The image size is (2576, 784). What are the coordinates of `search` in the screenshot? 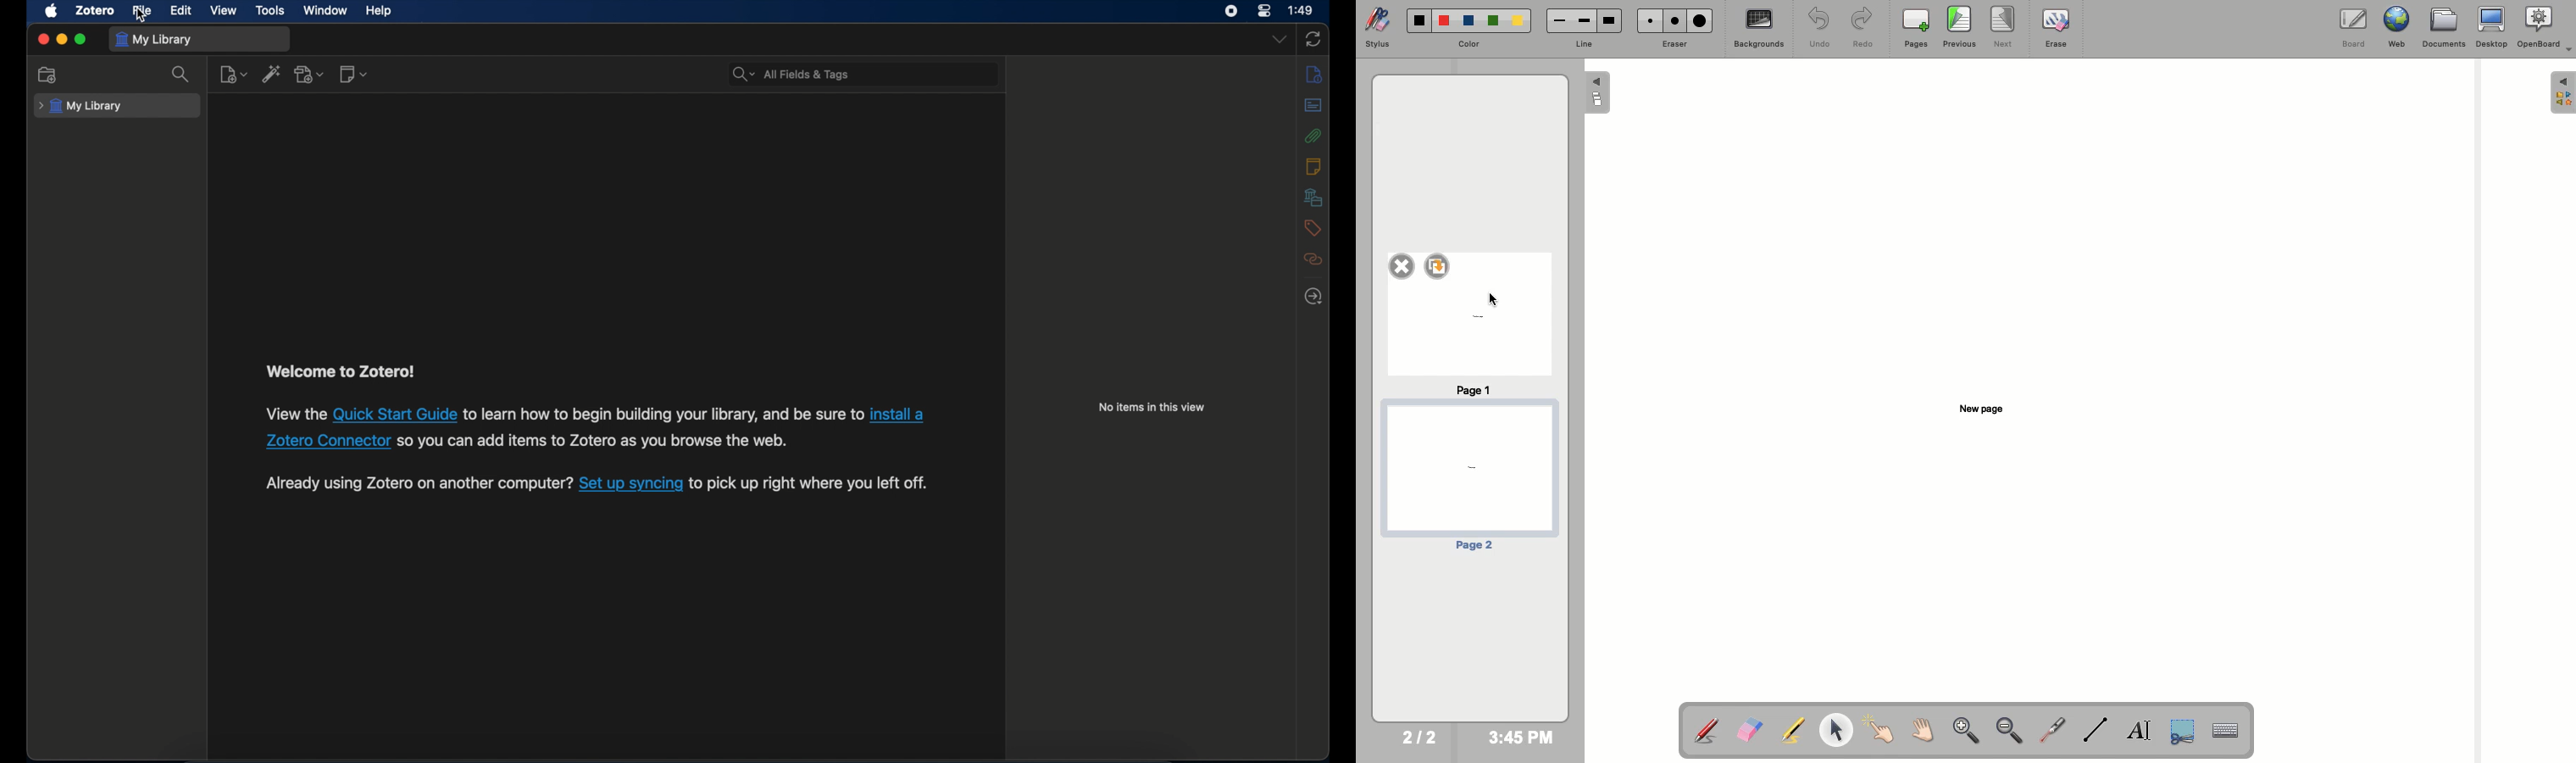 It's located at (179, 74).